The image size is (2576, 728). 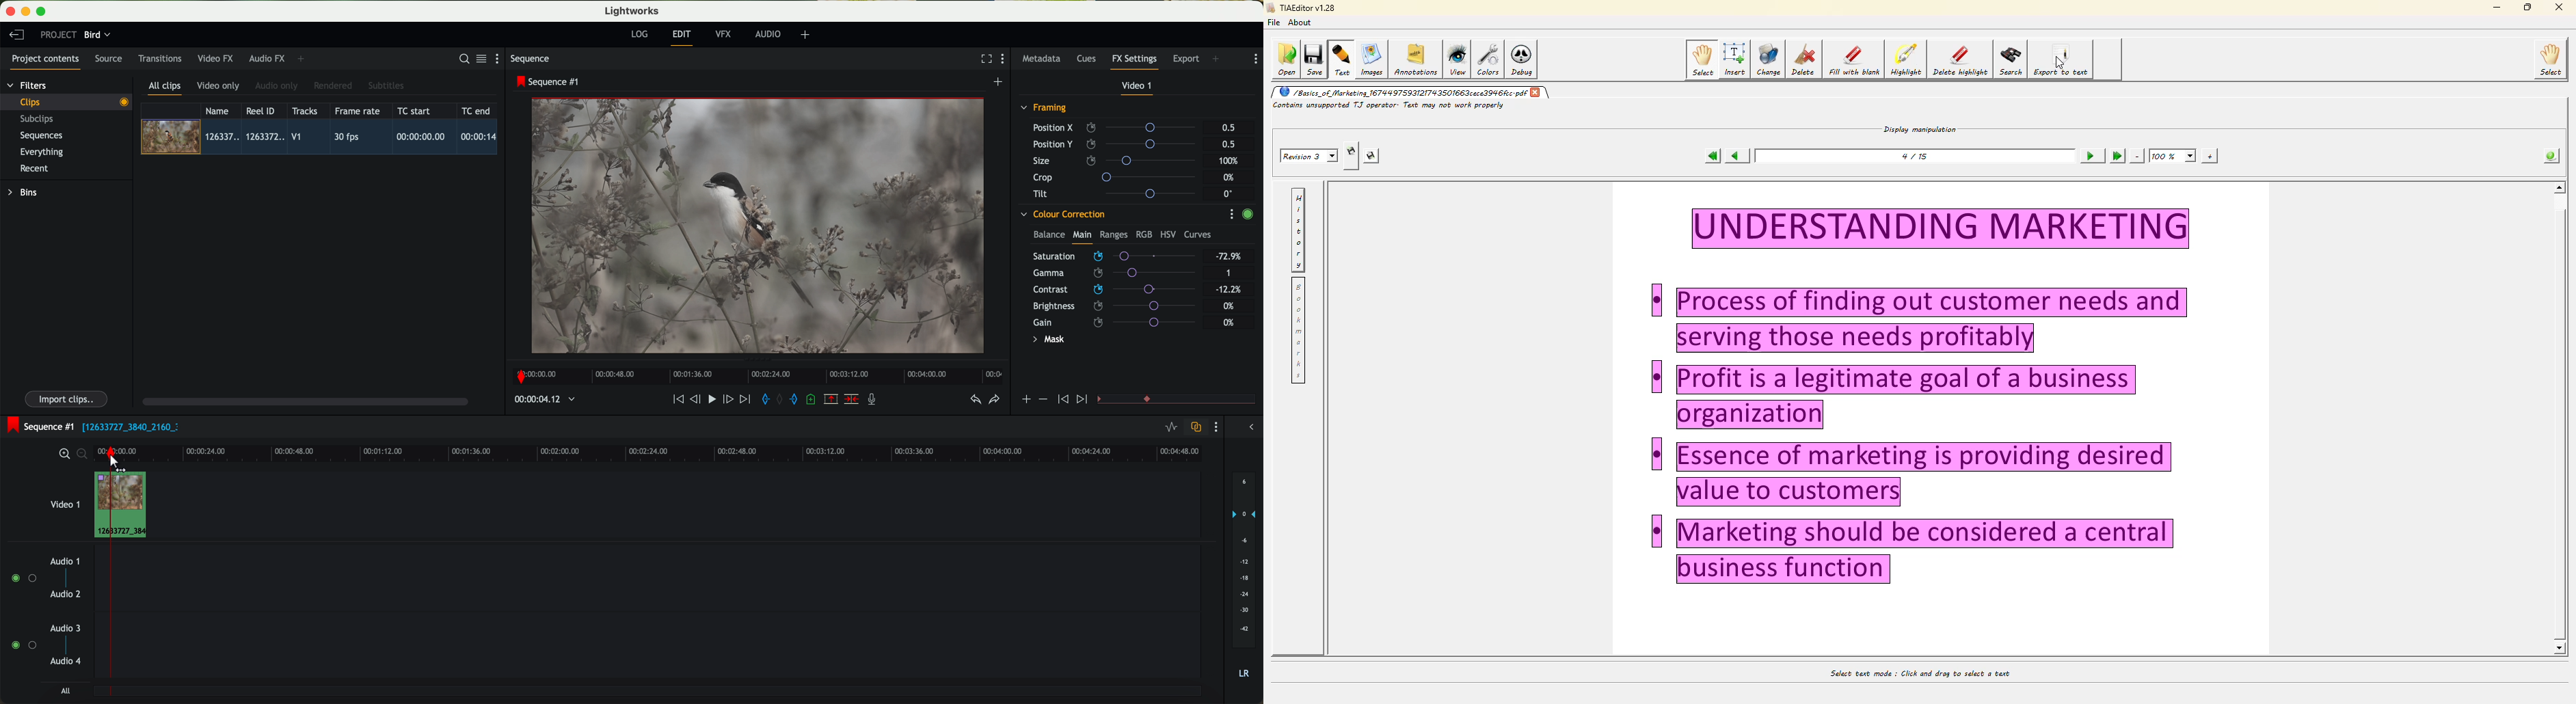 What do you see at coordinates (633, 11) in the screenshot?
I see `Lightworks` at bounding box center [633, 11].